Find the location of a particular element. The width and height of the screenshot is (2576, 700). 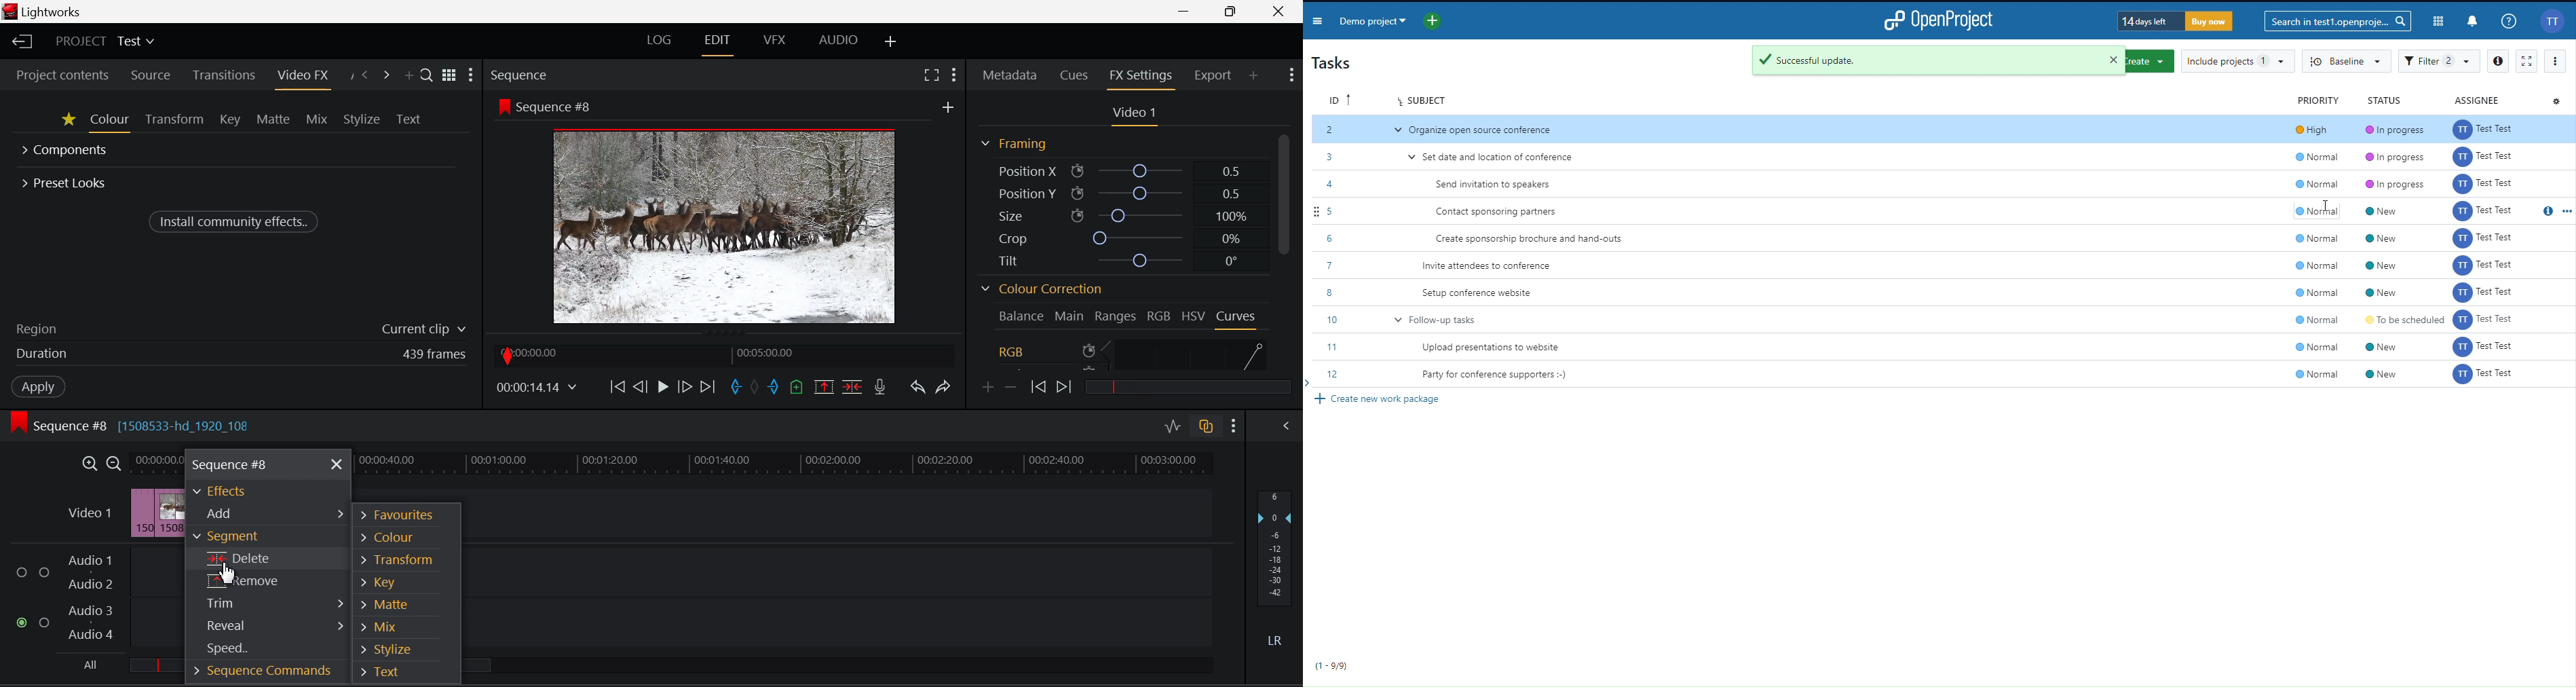

EDIT Layout Open is located at coordinates (719, 41).